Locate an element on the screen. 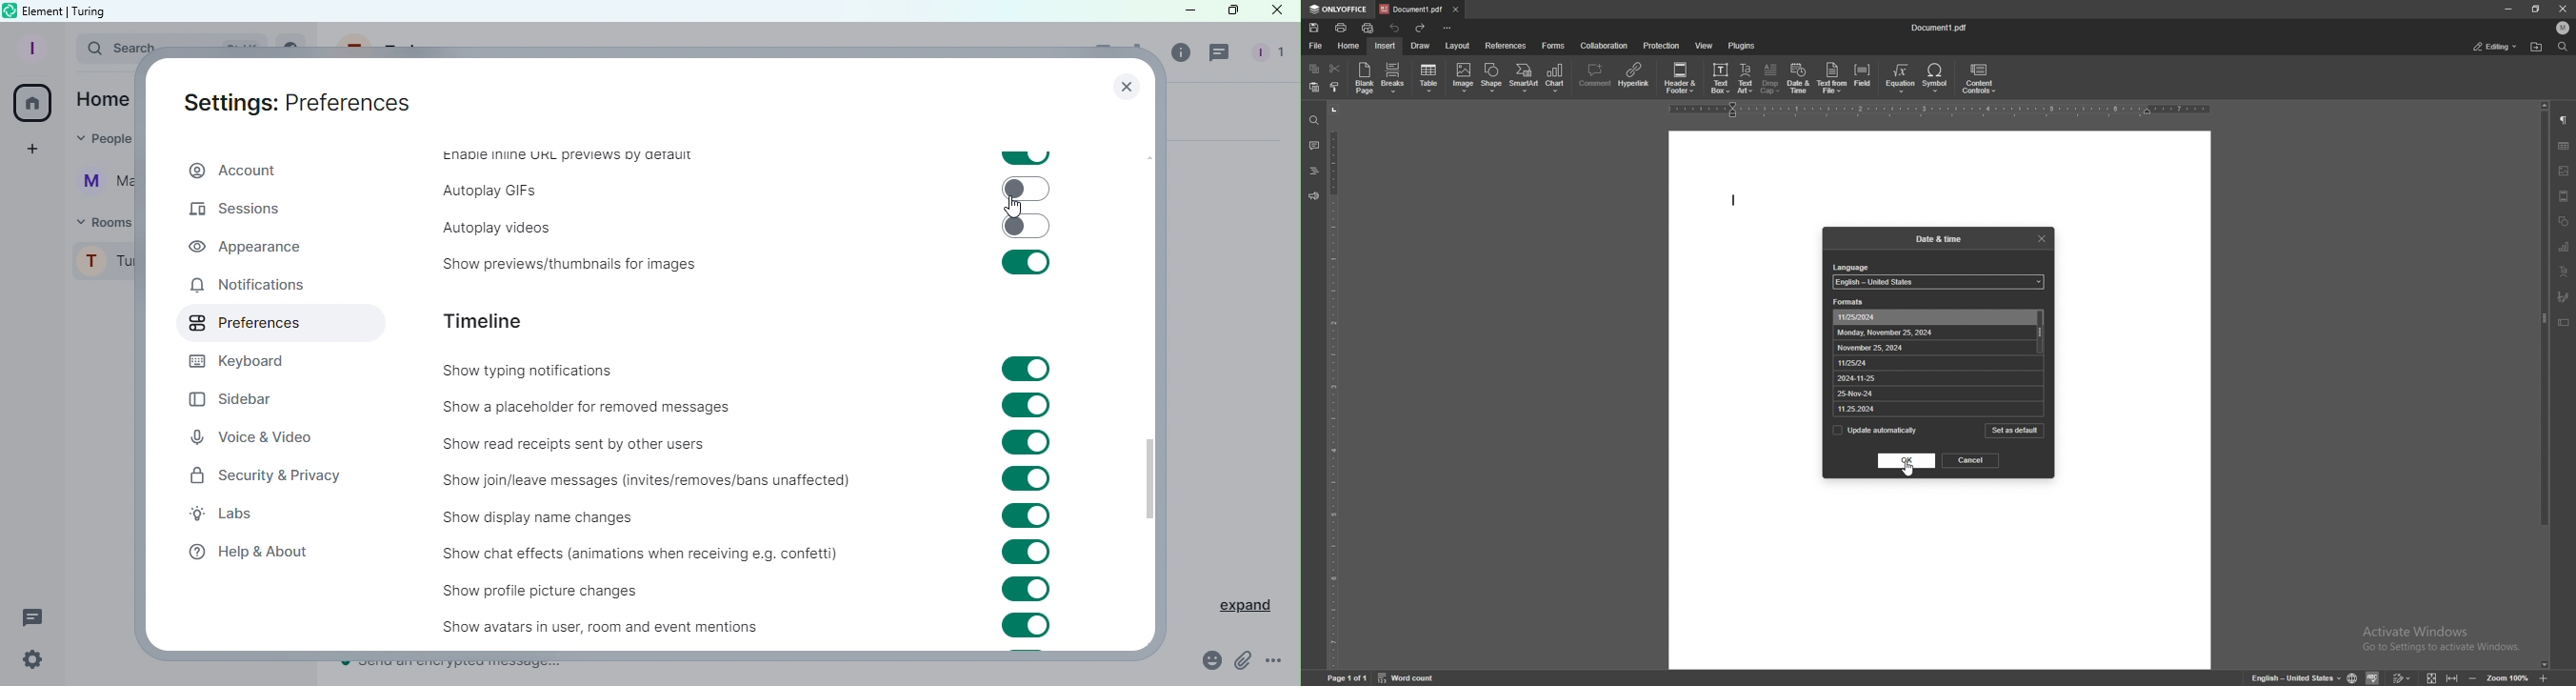 The image size is (2576, 700). Autoplay GIFs is located at coordinates (490, 191).